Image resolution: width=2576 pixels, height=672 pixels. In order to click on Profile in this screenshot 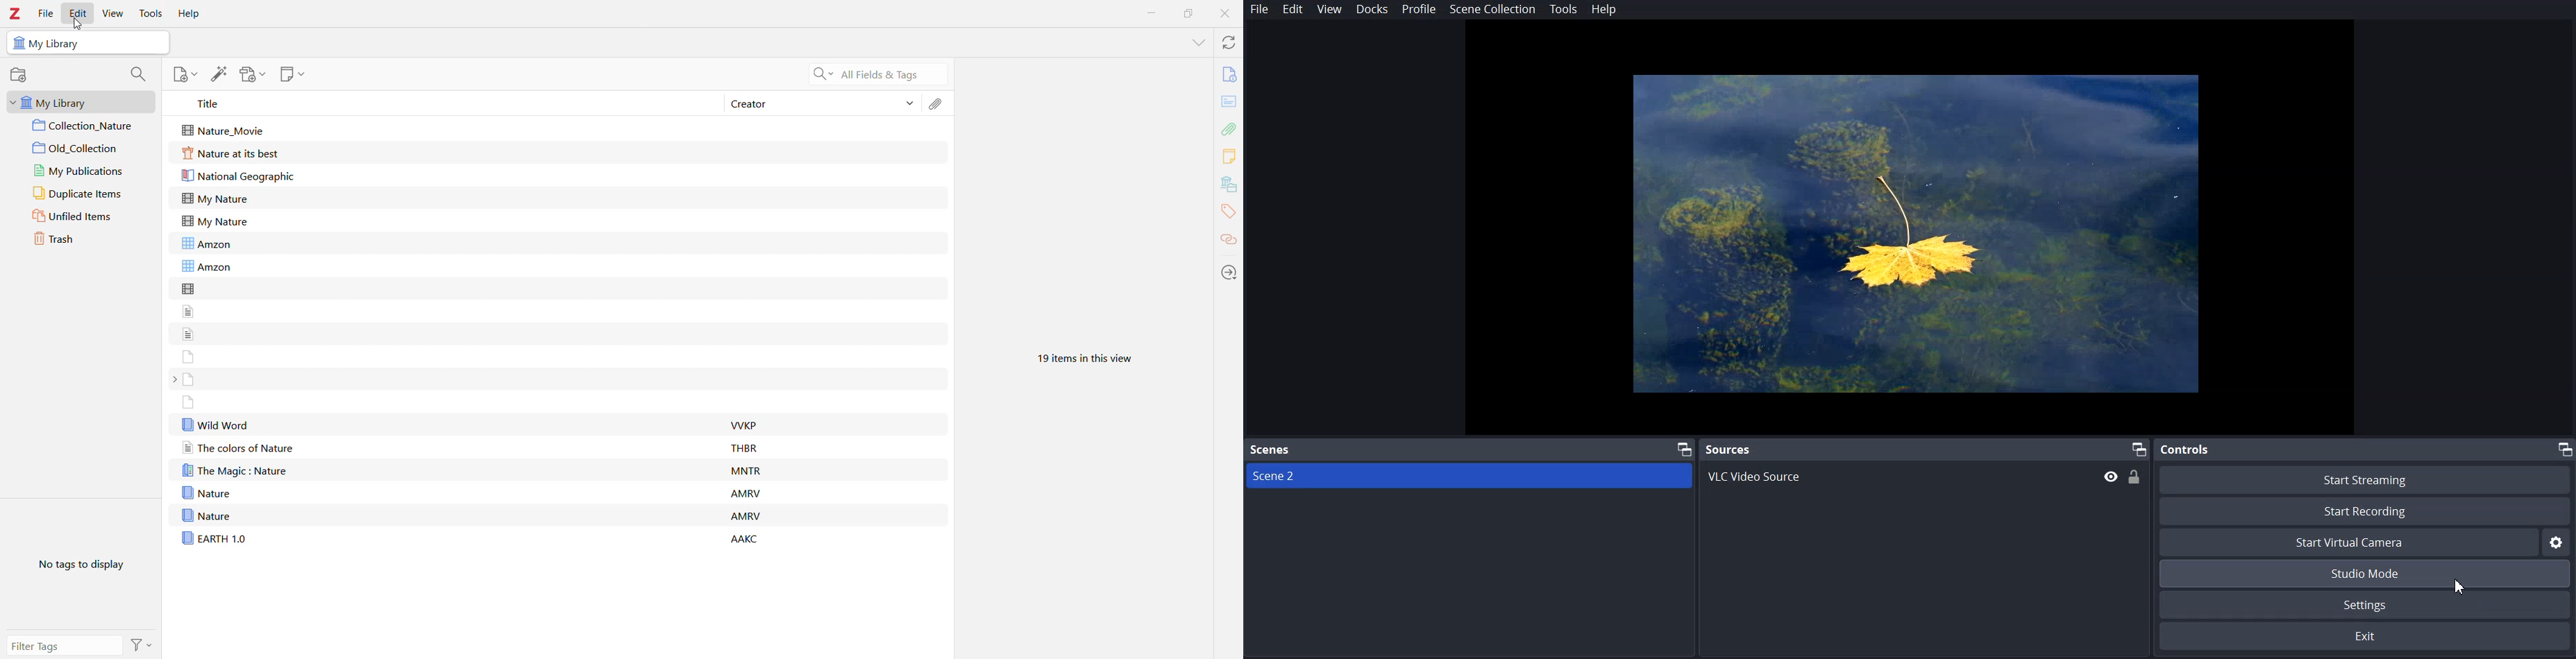, I will do `click(1420, 9)`.